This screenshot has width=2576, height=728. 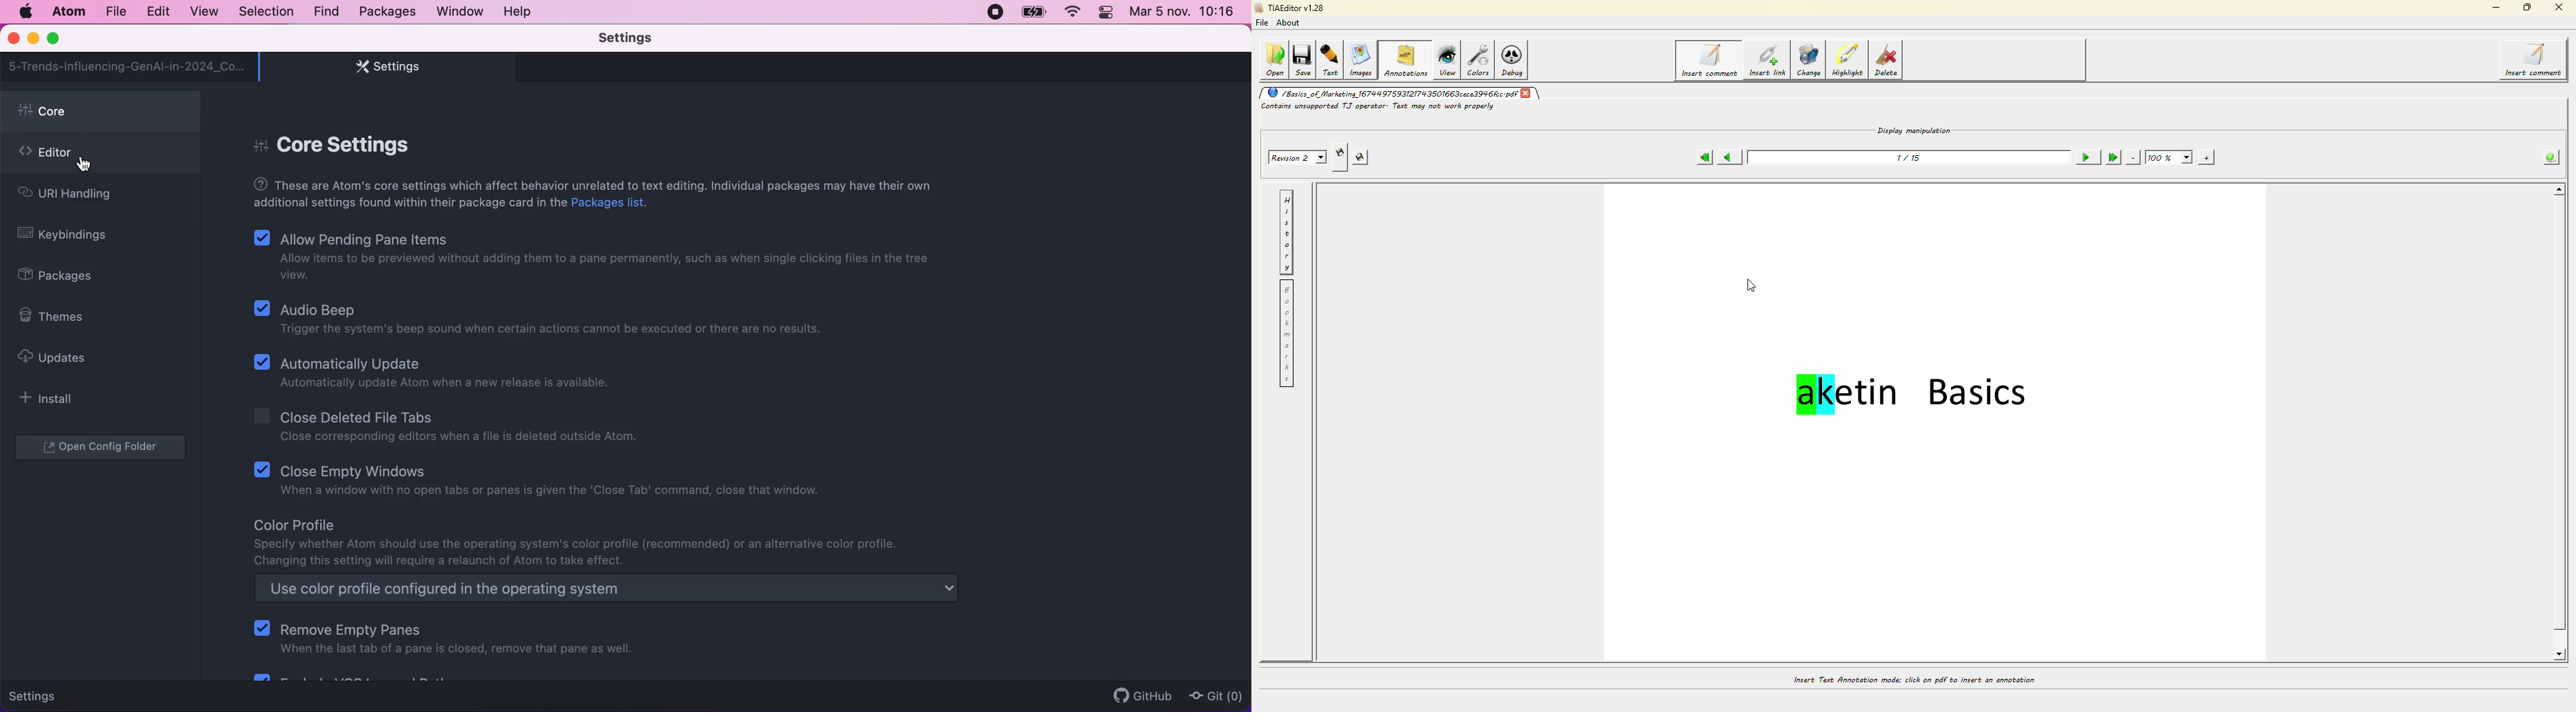 What do you see at coordinates (1390, 92) in the screenshot?
I see `/Basics of Marketing 167999759312T793501663cece3996c.pdf` at bounding box center [1390, 92].